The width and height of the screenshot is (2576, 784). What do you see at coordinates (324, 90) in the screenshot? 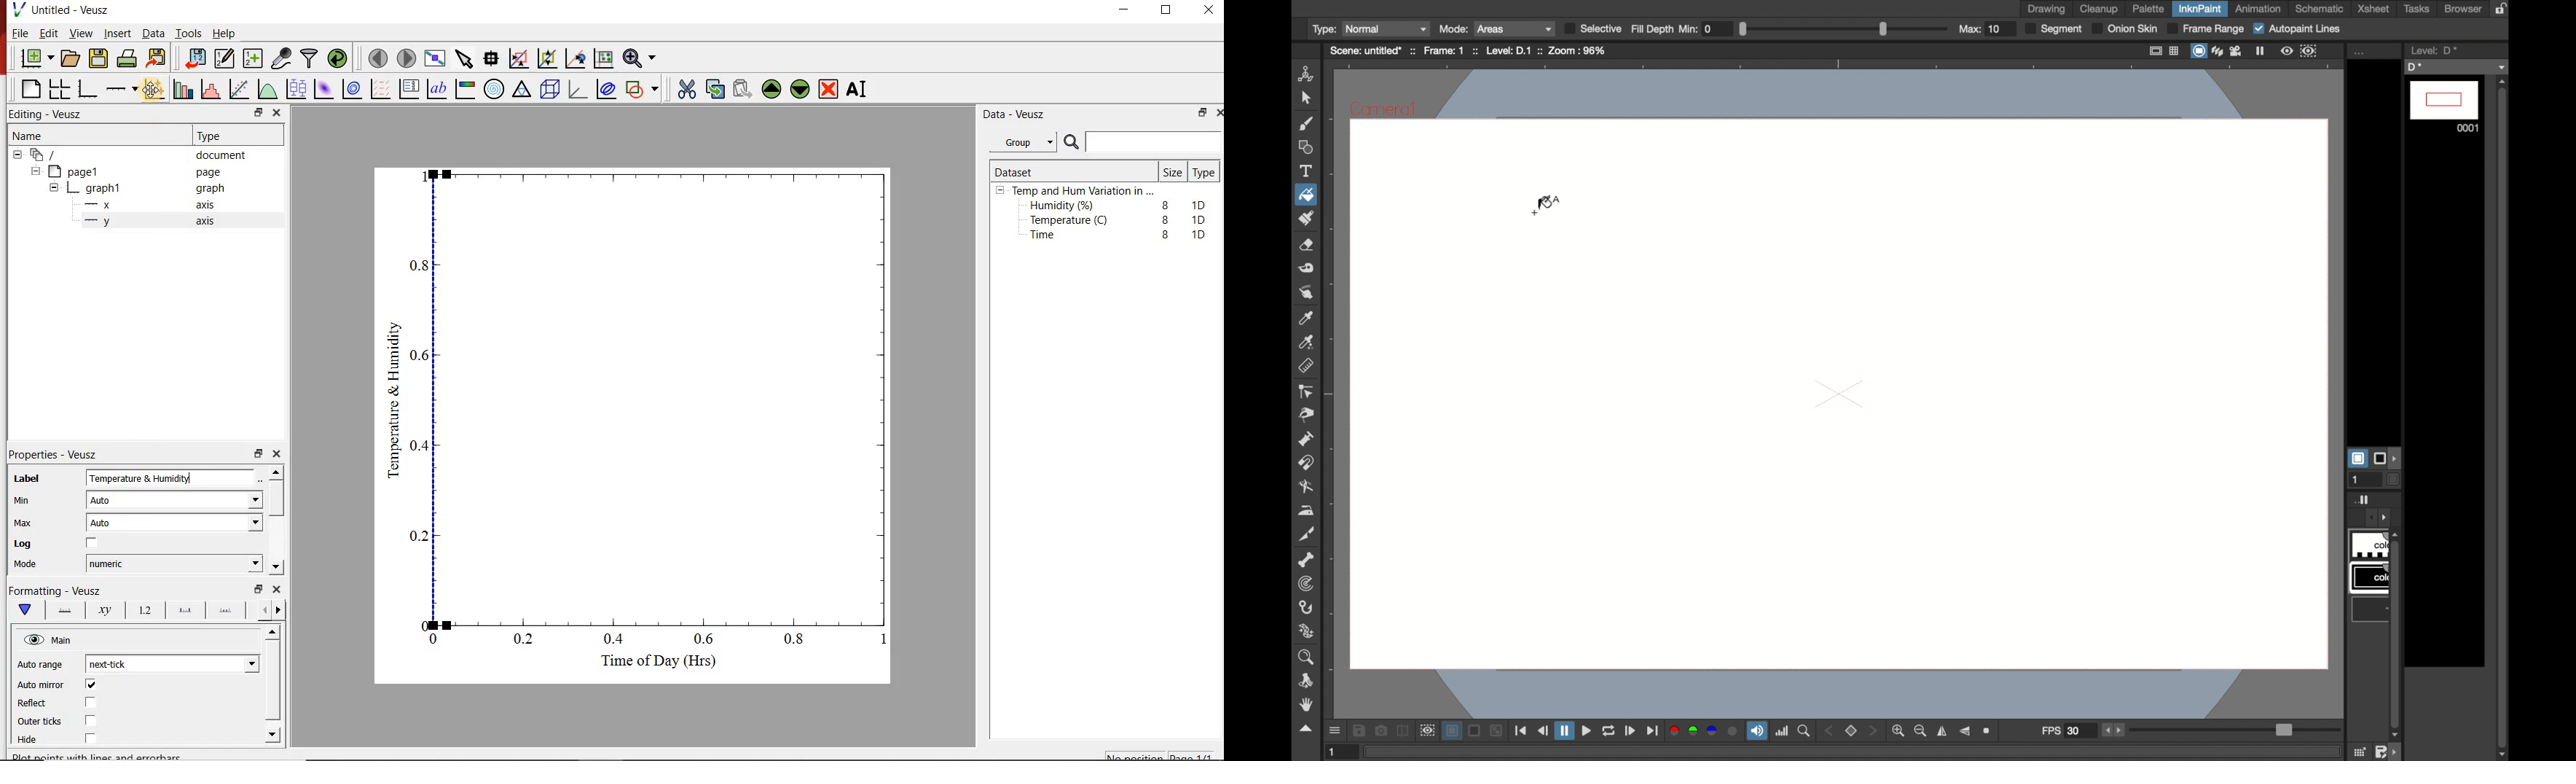
I see `plot a 2d dataset as an image` at bounding box center [324, 90].